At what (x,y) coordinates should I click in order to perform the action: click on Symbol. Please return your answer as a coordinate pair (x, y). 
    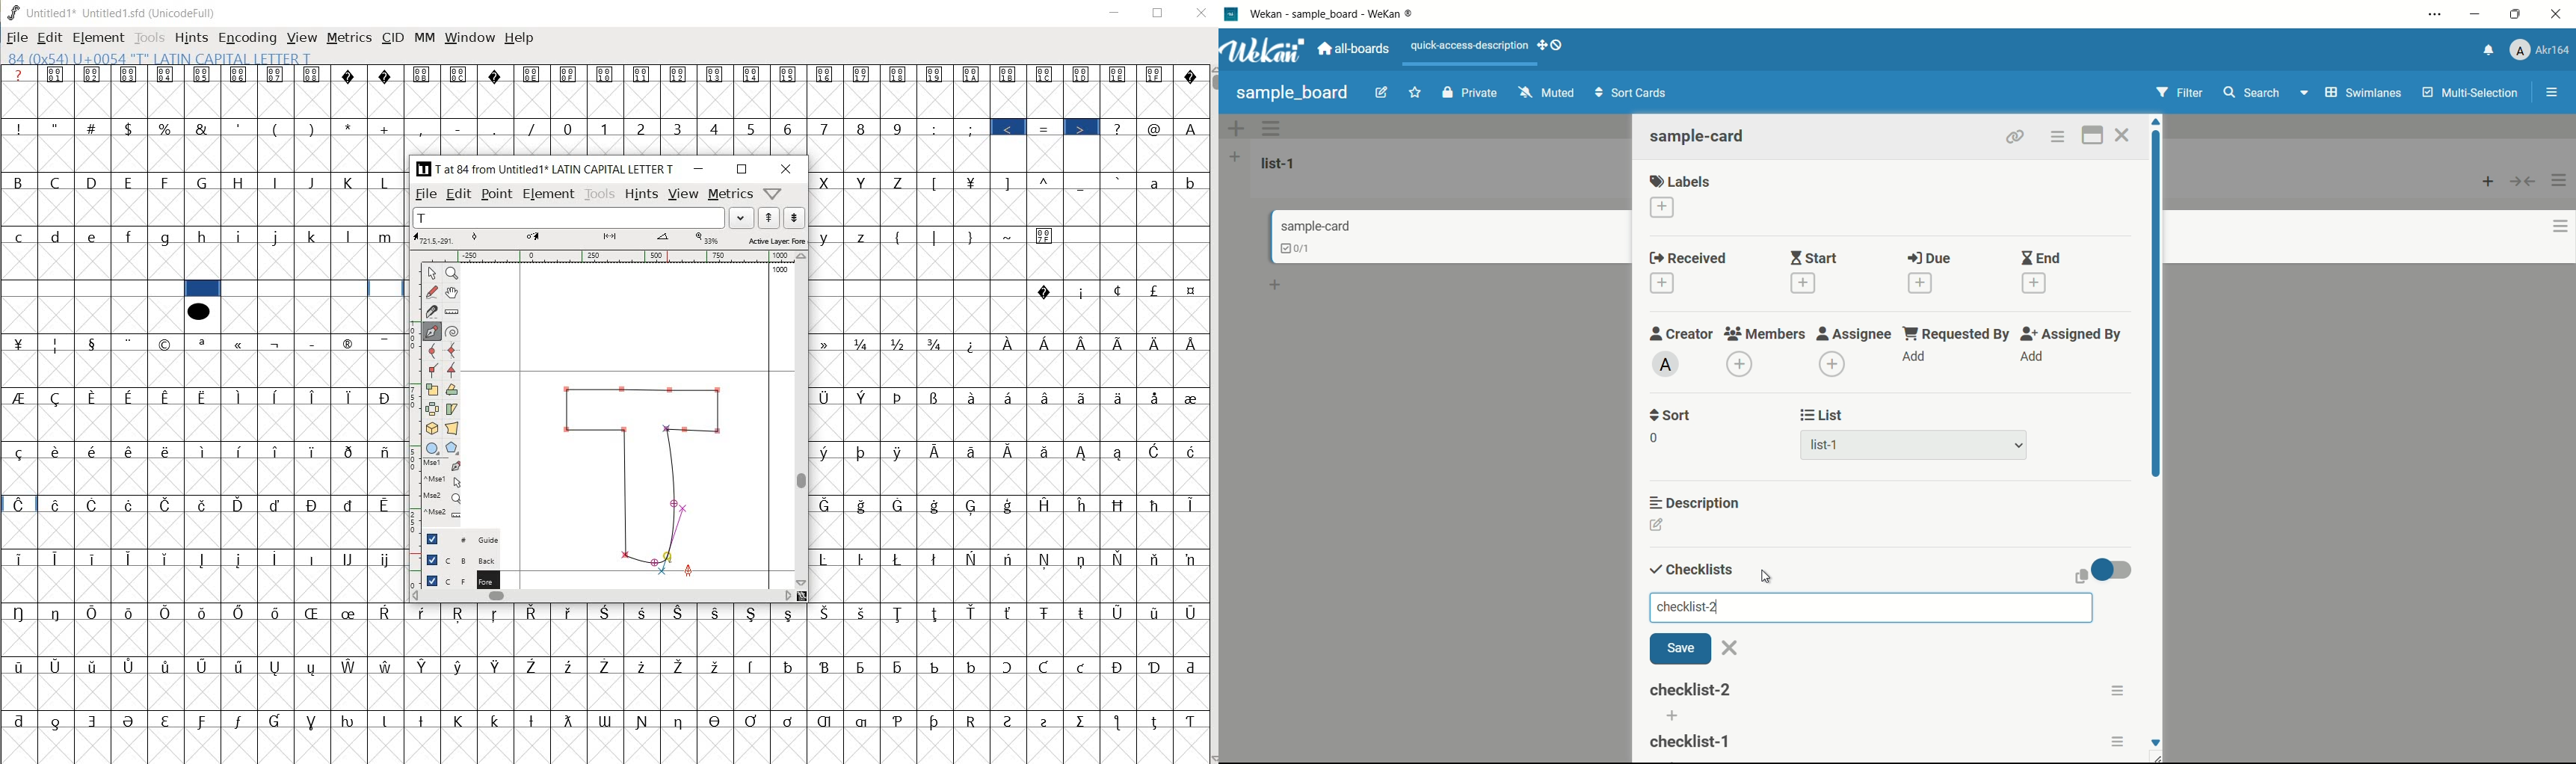
    Looking at the image, I should click on (937, 452).